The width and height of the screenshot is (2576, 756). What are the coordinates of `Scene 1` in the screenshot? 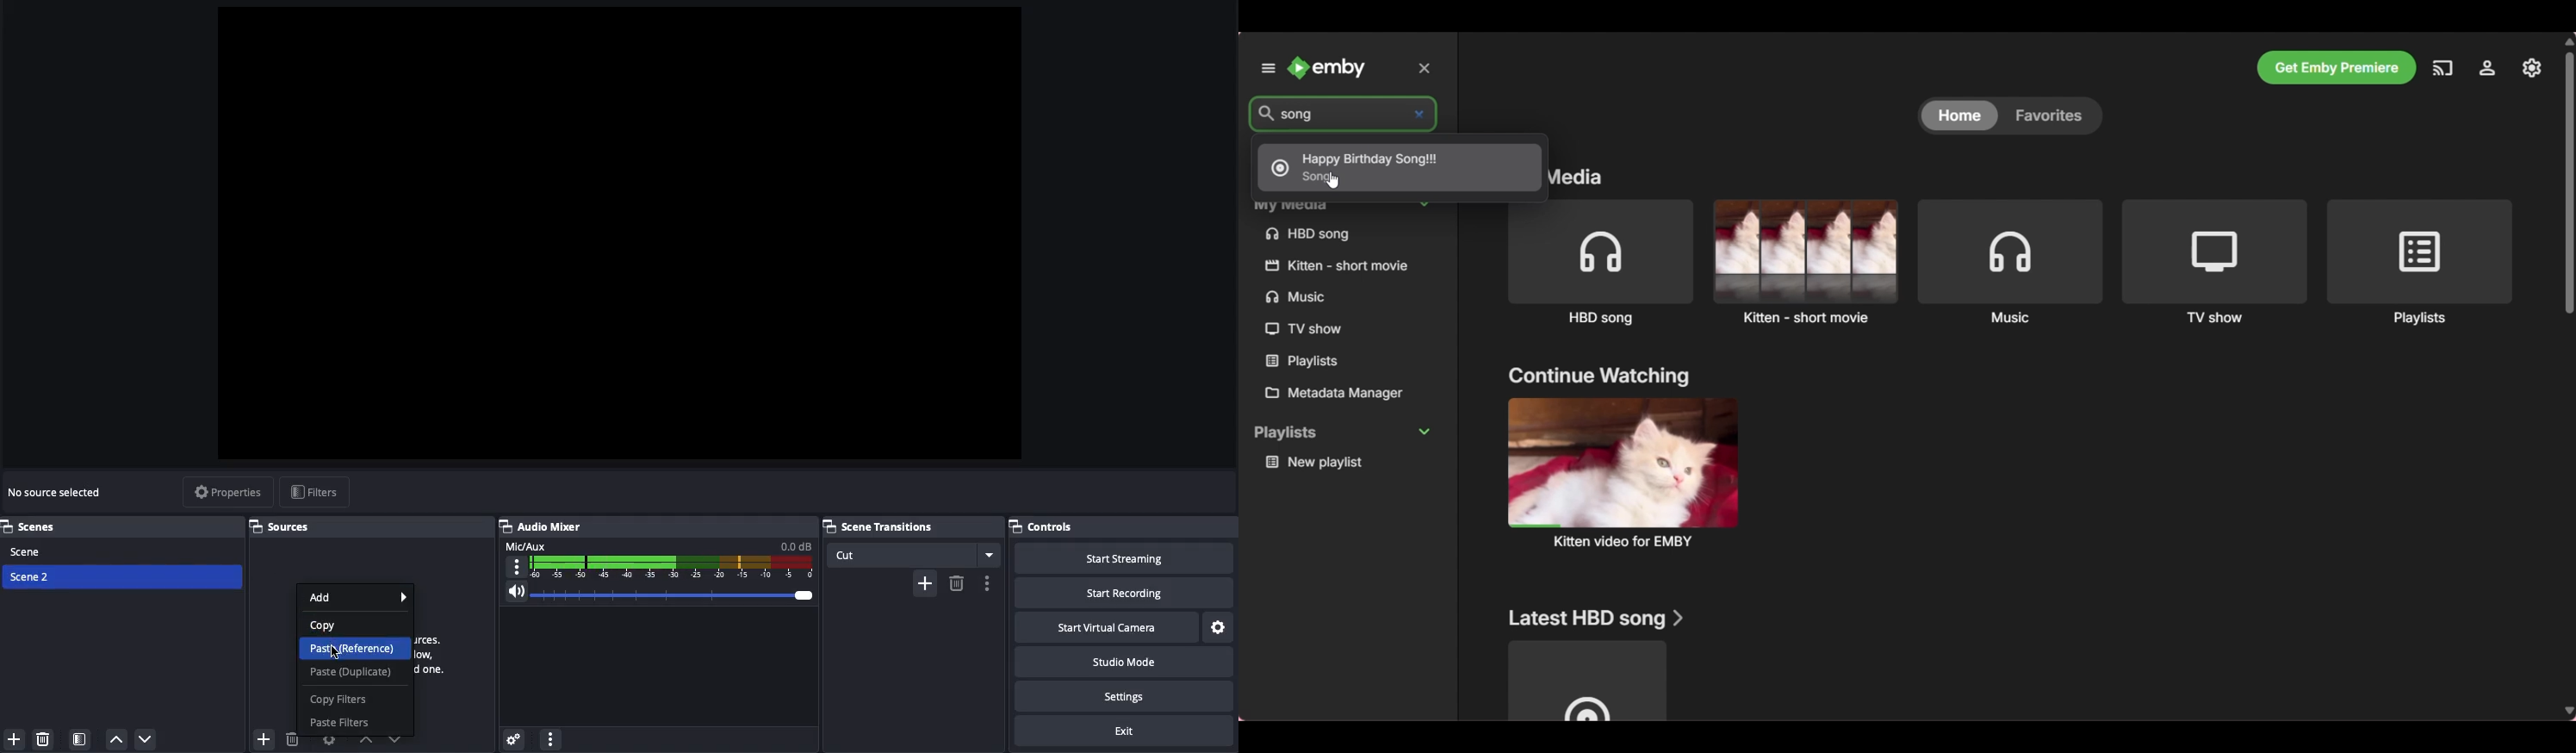 It's located at (28, 551).